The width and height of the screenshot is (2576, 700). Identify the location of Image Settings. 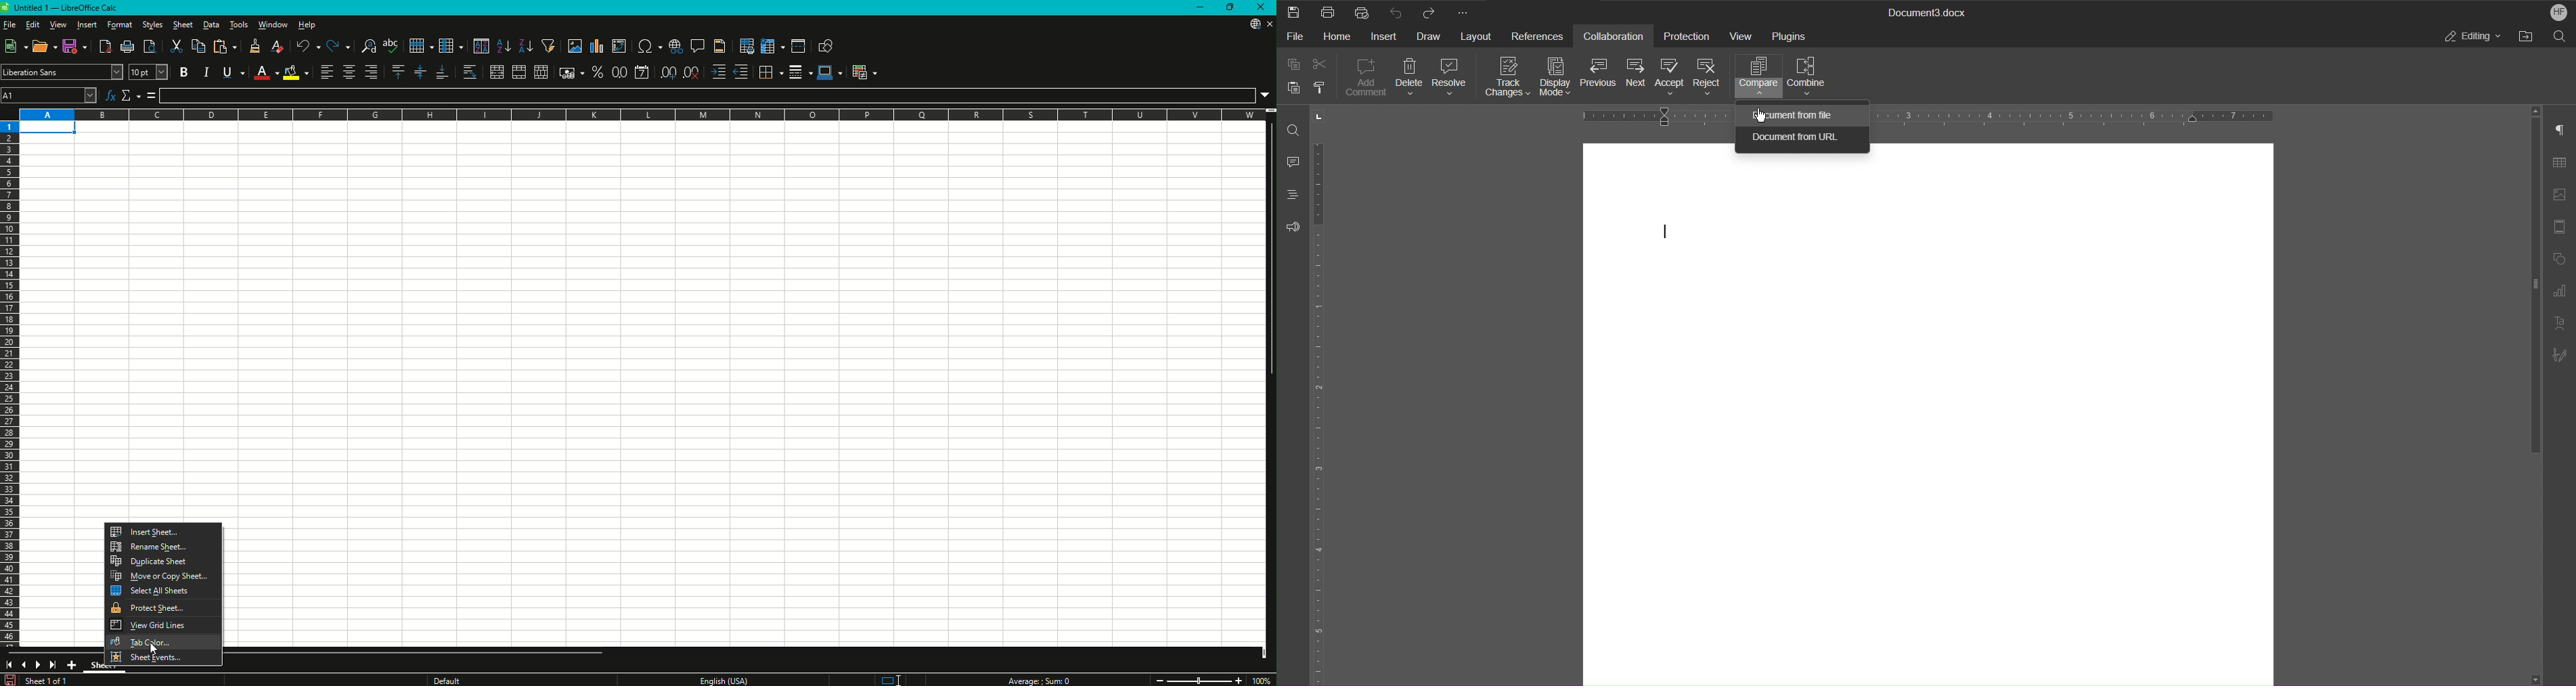
(2562, 191).